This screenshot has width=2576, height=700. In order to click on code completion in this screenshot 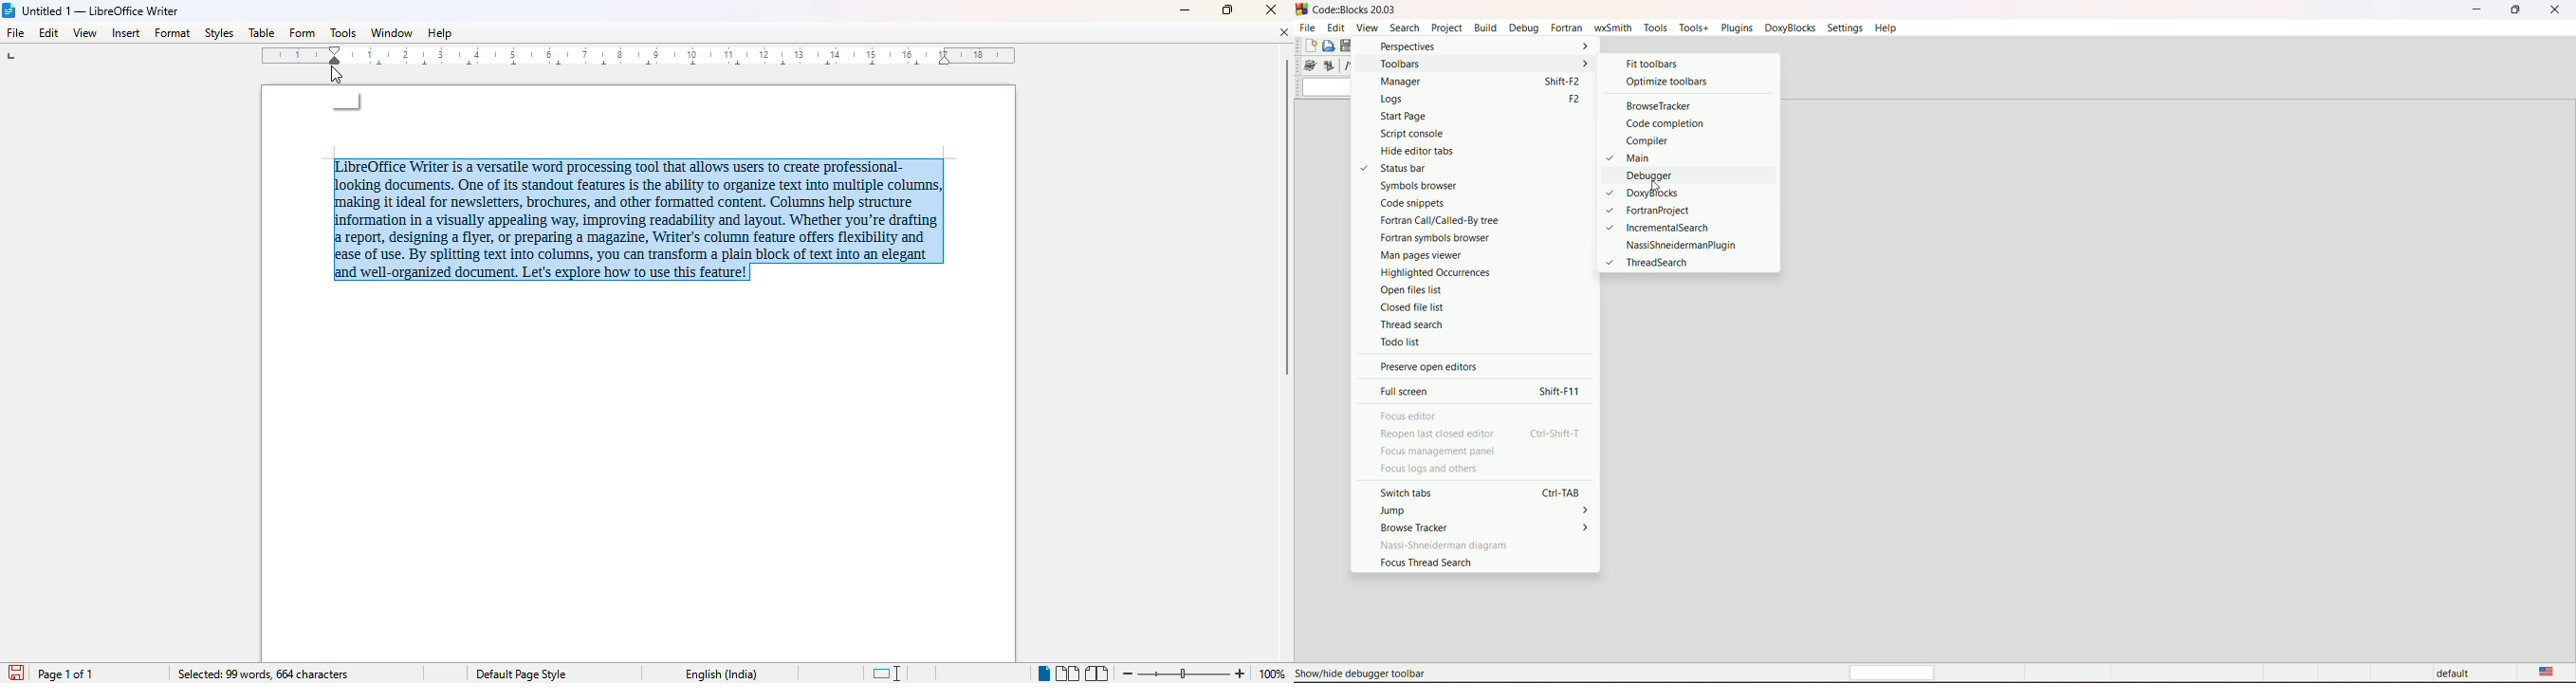, I will do `click(1668, 124)`.